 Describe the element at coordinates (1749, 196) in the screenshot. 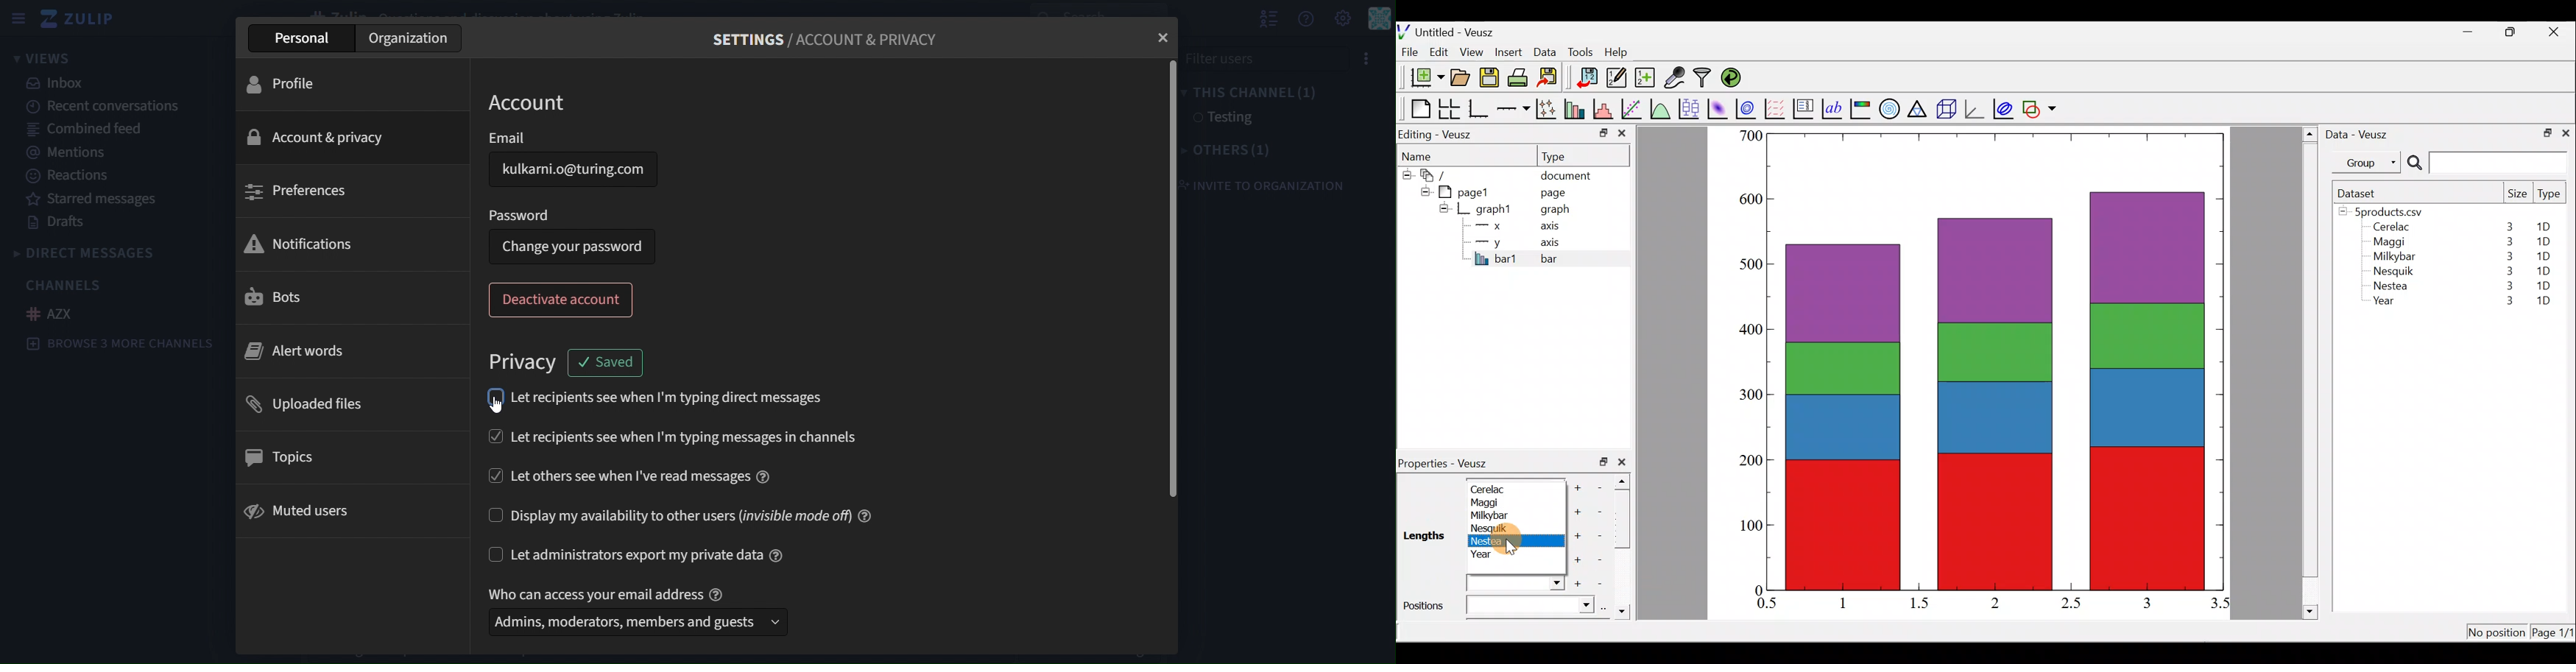

I see `600` at that location.